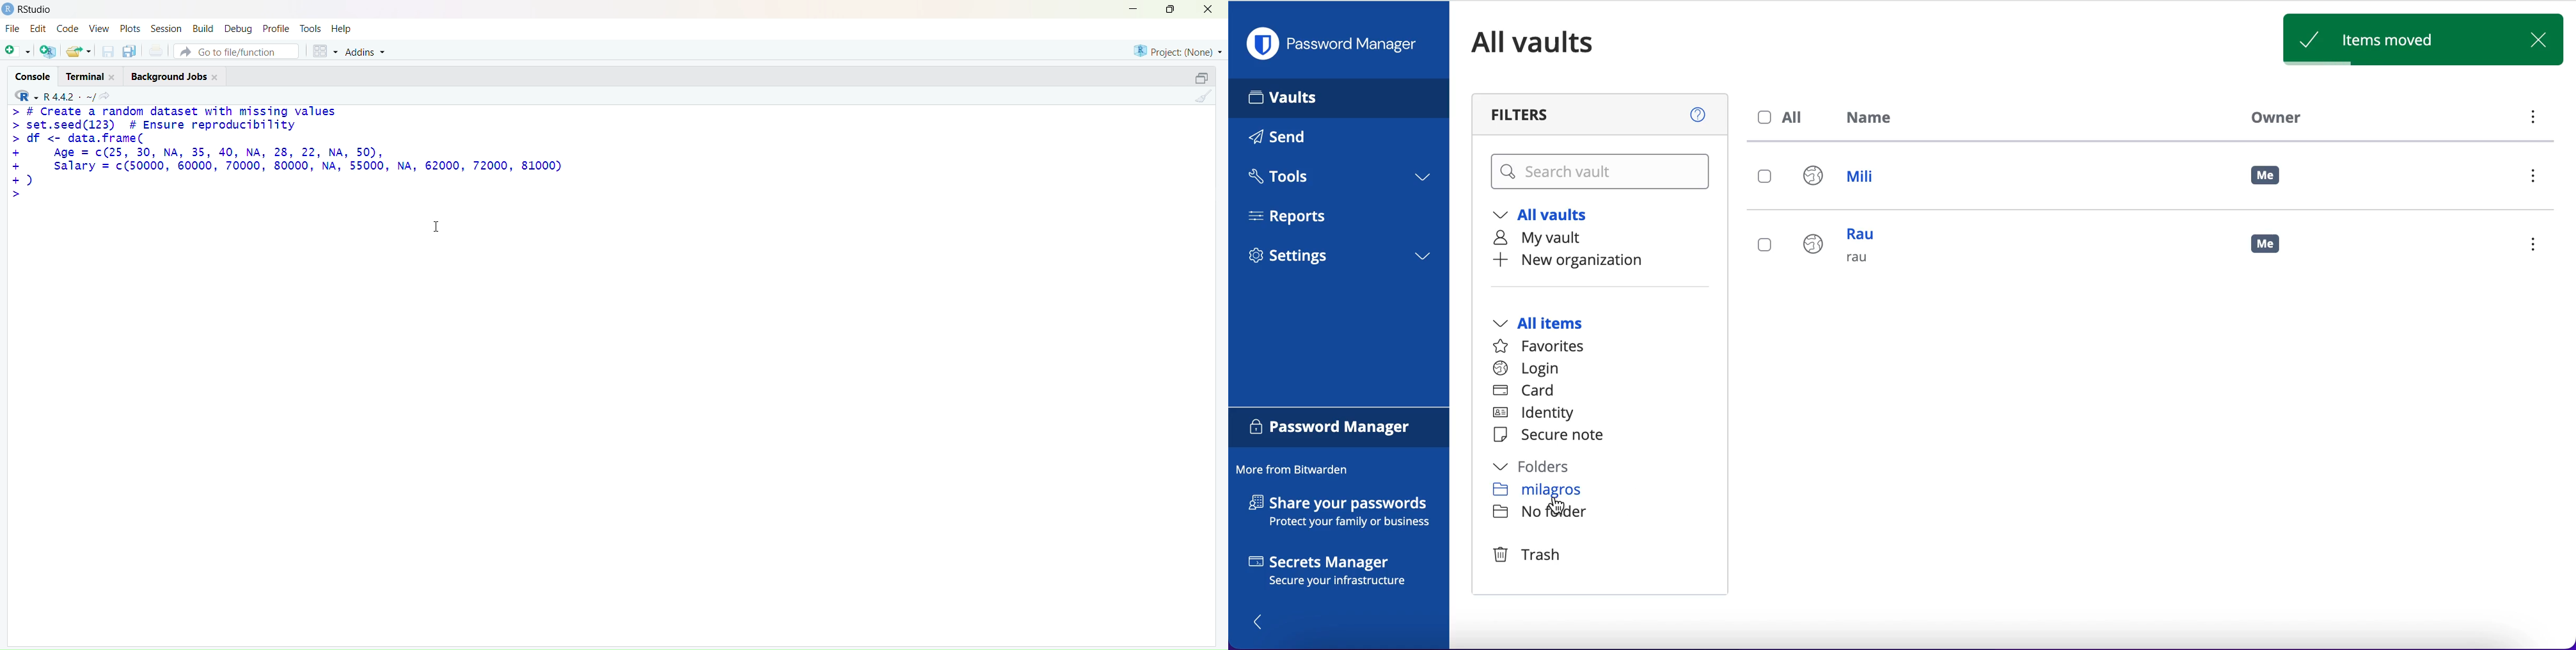  I want to click on no folder, so click(1539, 514).